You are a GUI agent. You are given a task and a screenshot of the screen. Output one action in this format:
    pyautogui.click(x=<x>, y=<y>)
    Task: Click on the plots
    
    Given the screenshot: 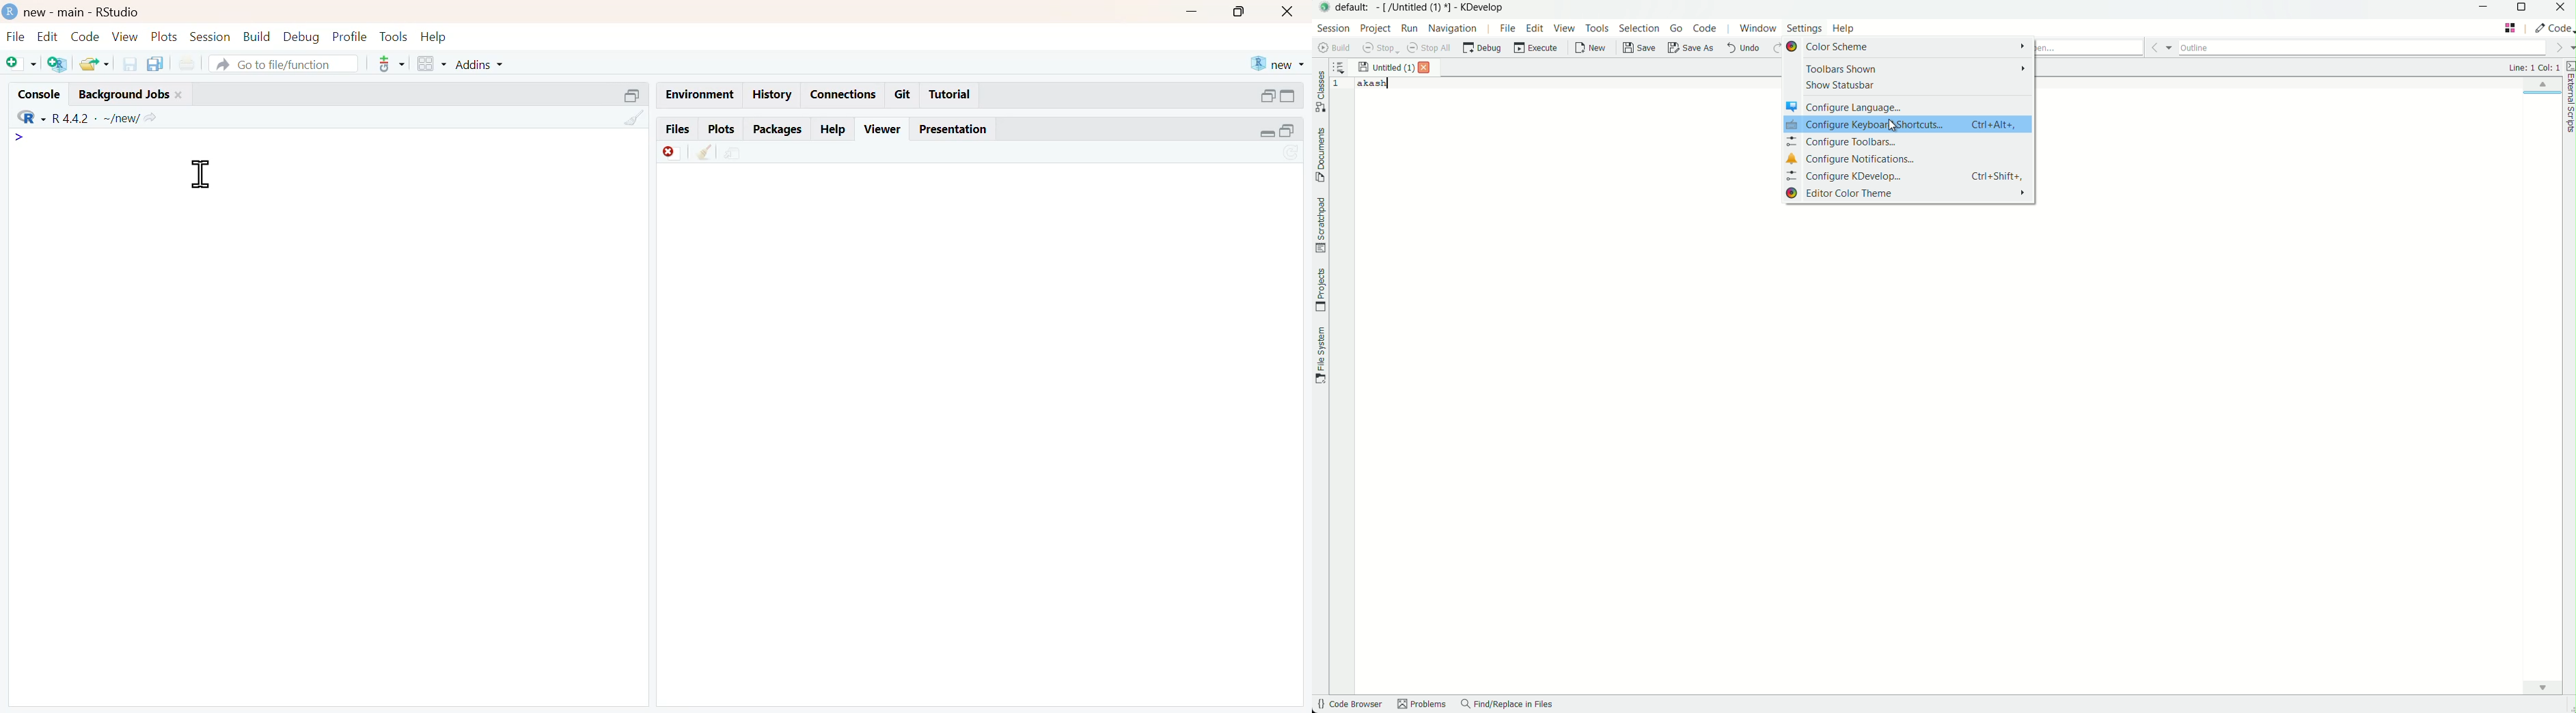 What is the action you would take?
    pyautogui.click(x=165, y=36)
    